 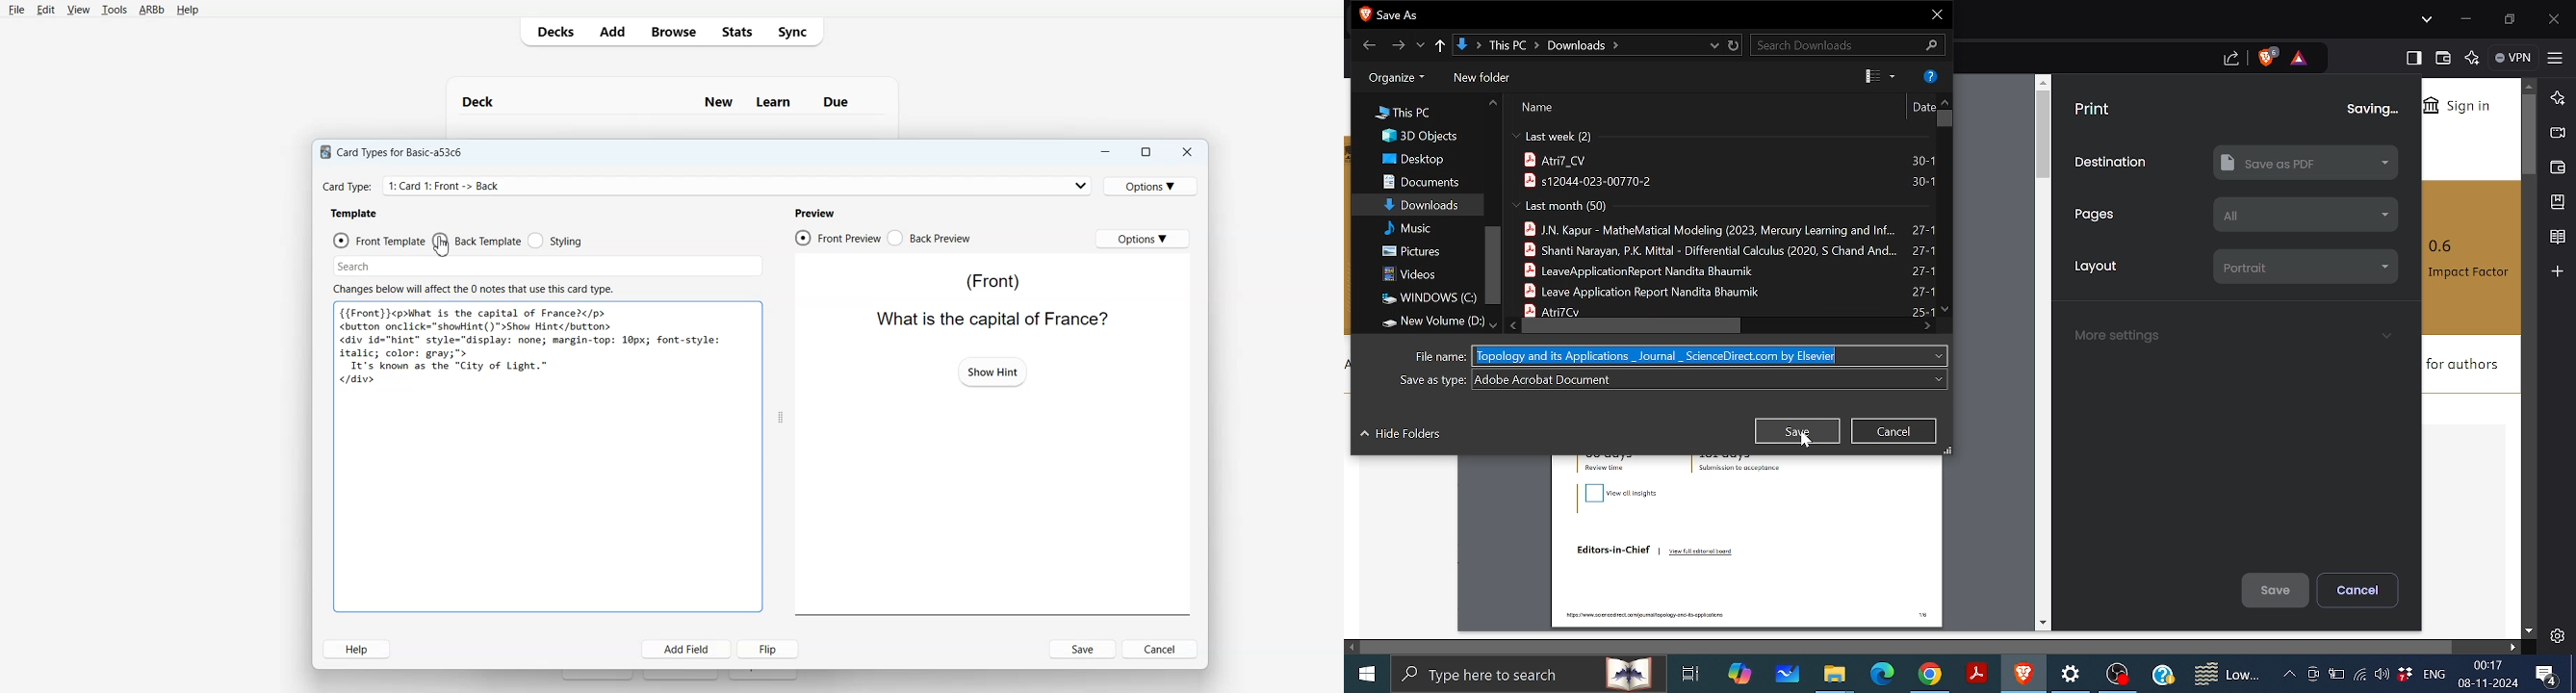 What do you see at coordinates (557, 241) in the screenshot?
I see `Styling` at bounding box center [557, 241].